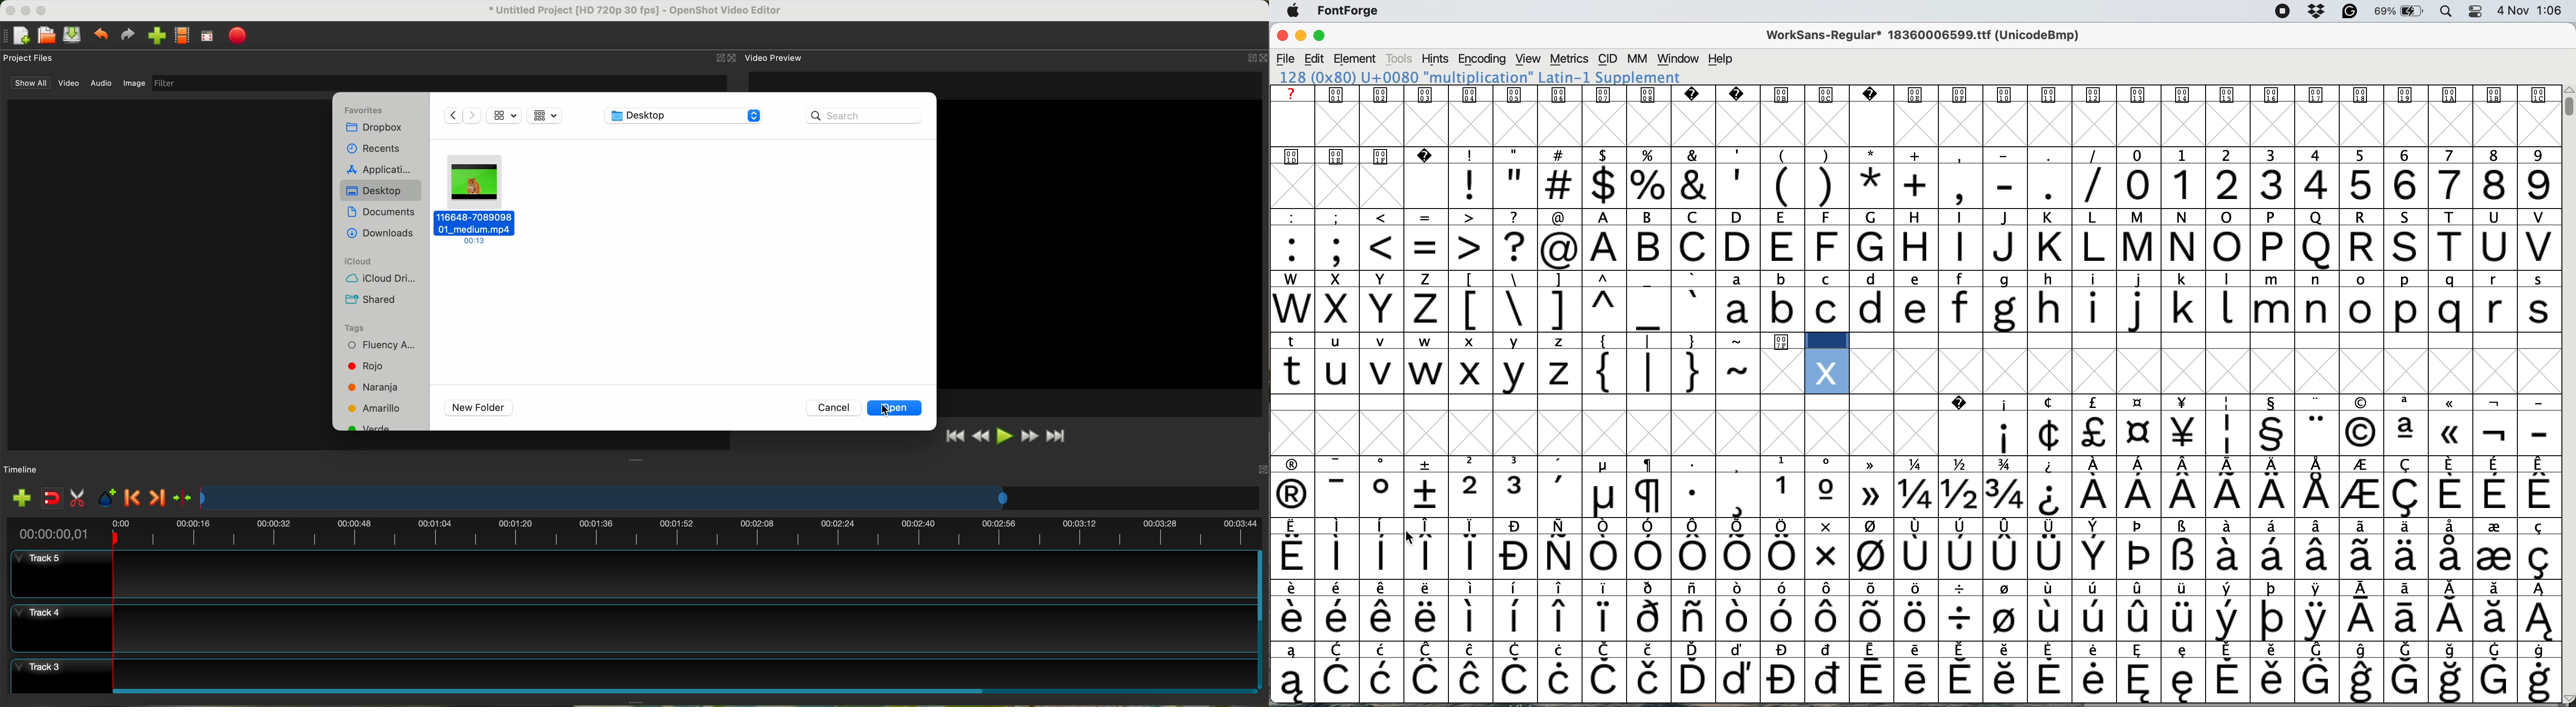 This screenshot has width=2576, height=728. What do you see at coordinates (359, 261) in the screenshot?
I see `icloud` at bounding box center [359, 261].